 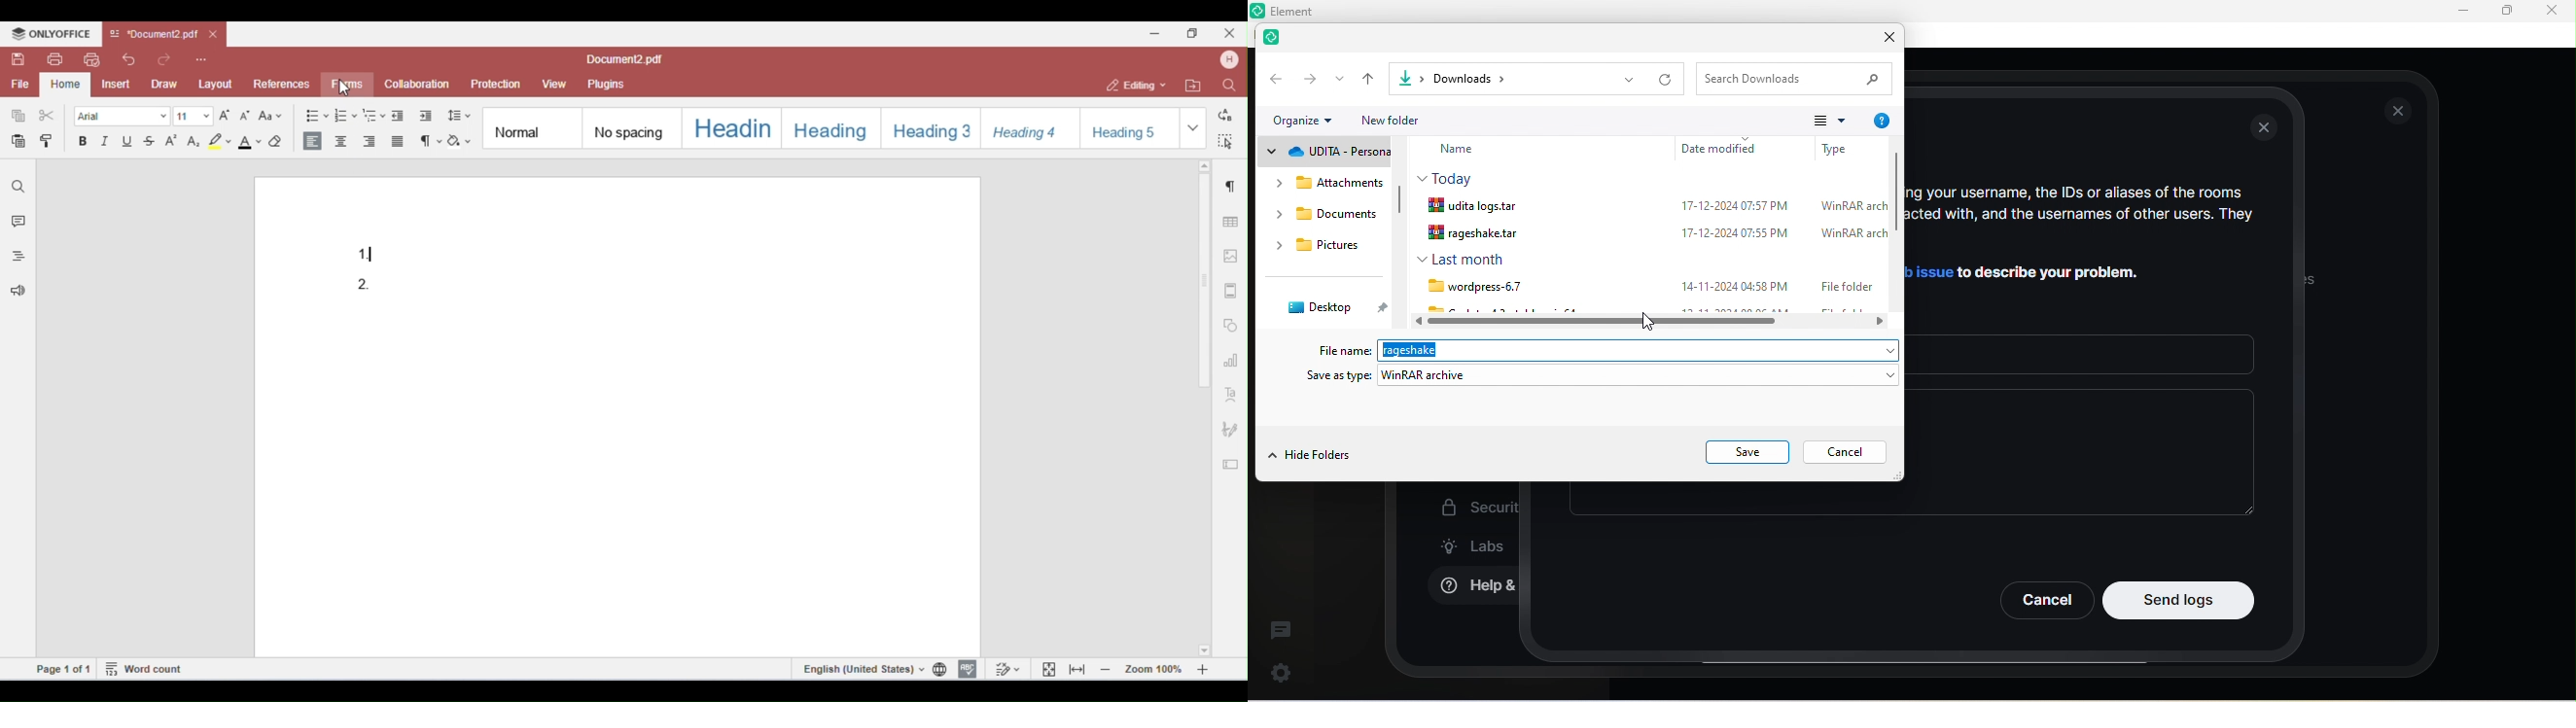 What do you see at coordinates (2459, 12) in the screenshot?
I see `minimize` at bounding box center [2459, 12].